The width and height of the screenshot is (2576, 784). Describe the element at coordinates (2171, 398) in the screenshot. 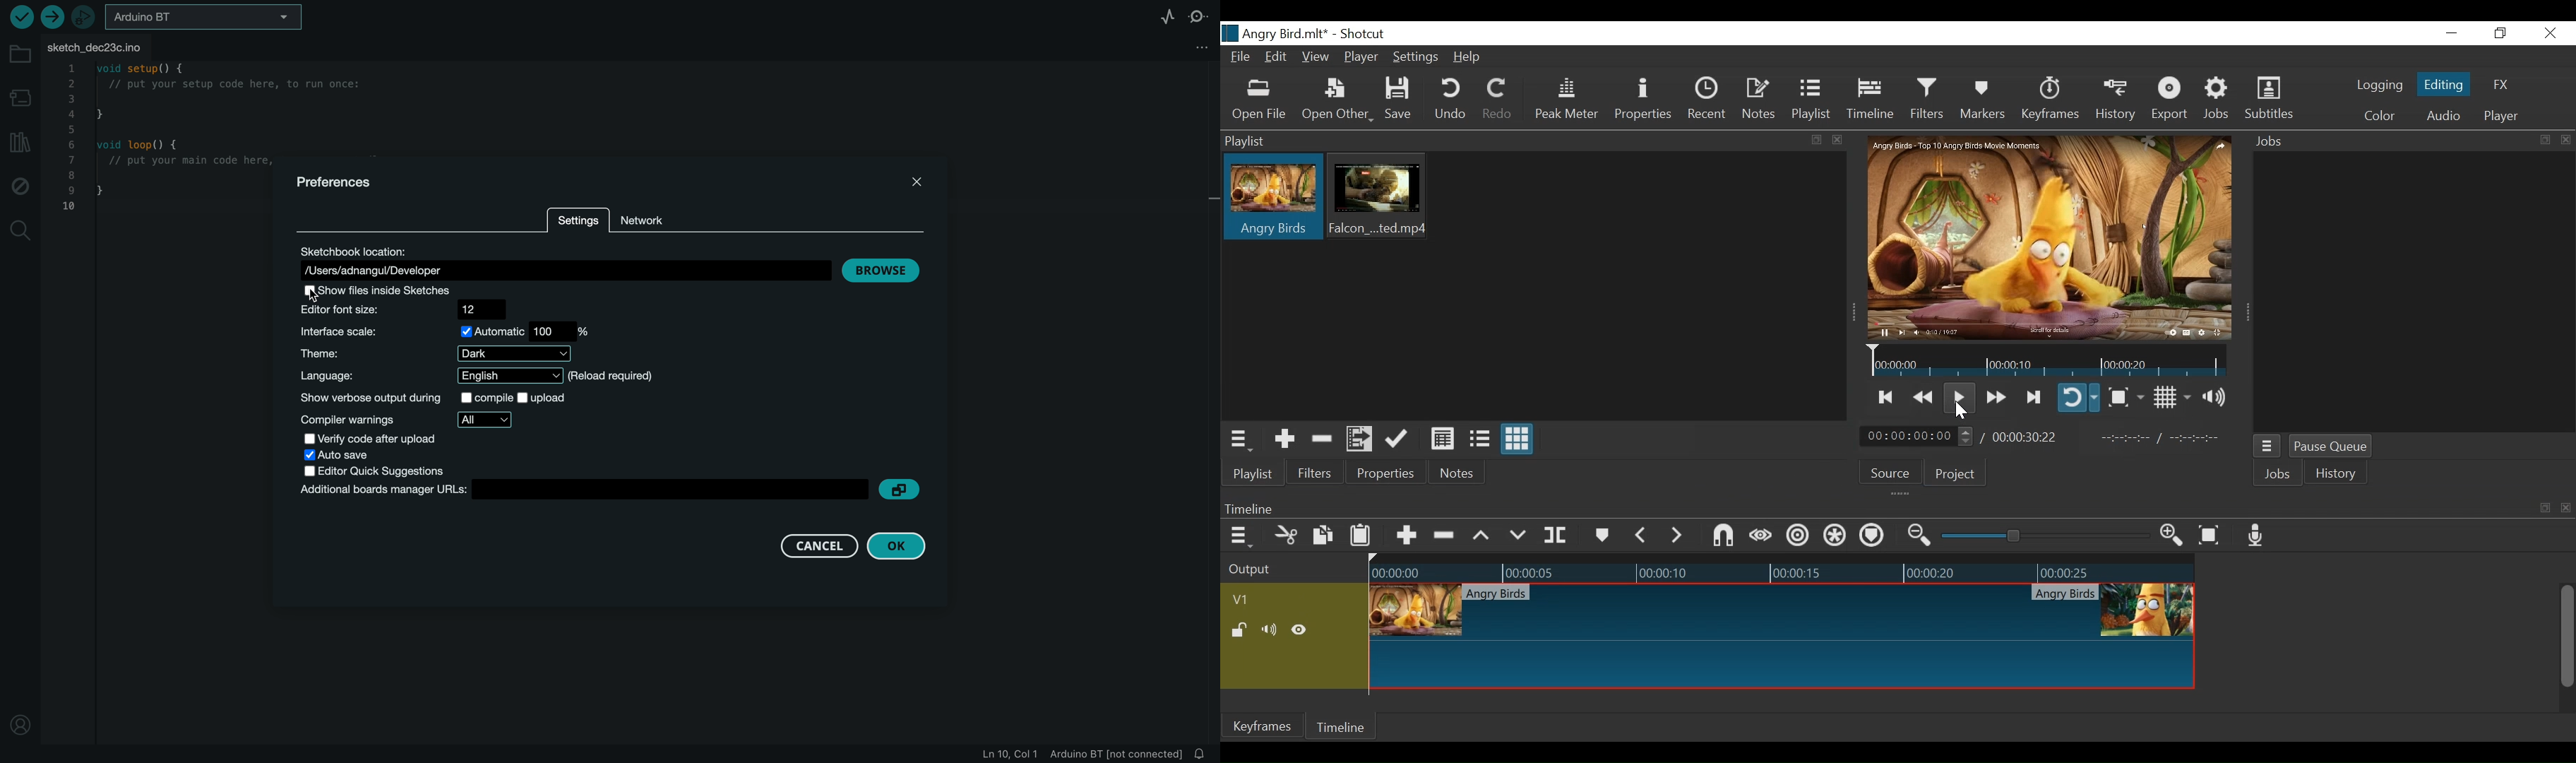

I see `Toggle display grid on player` at that location.